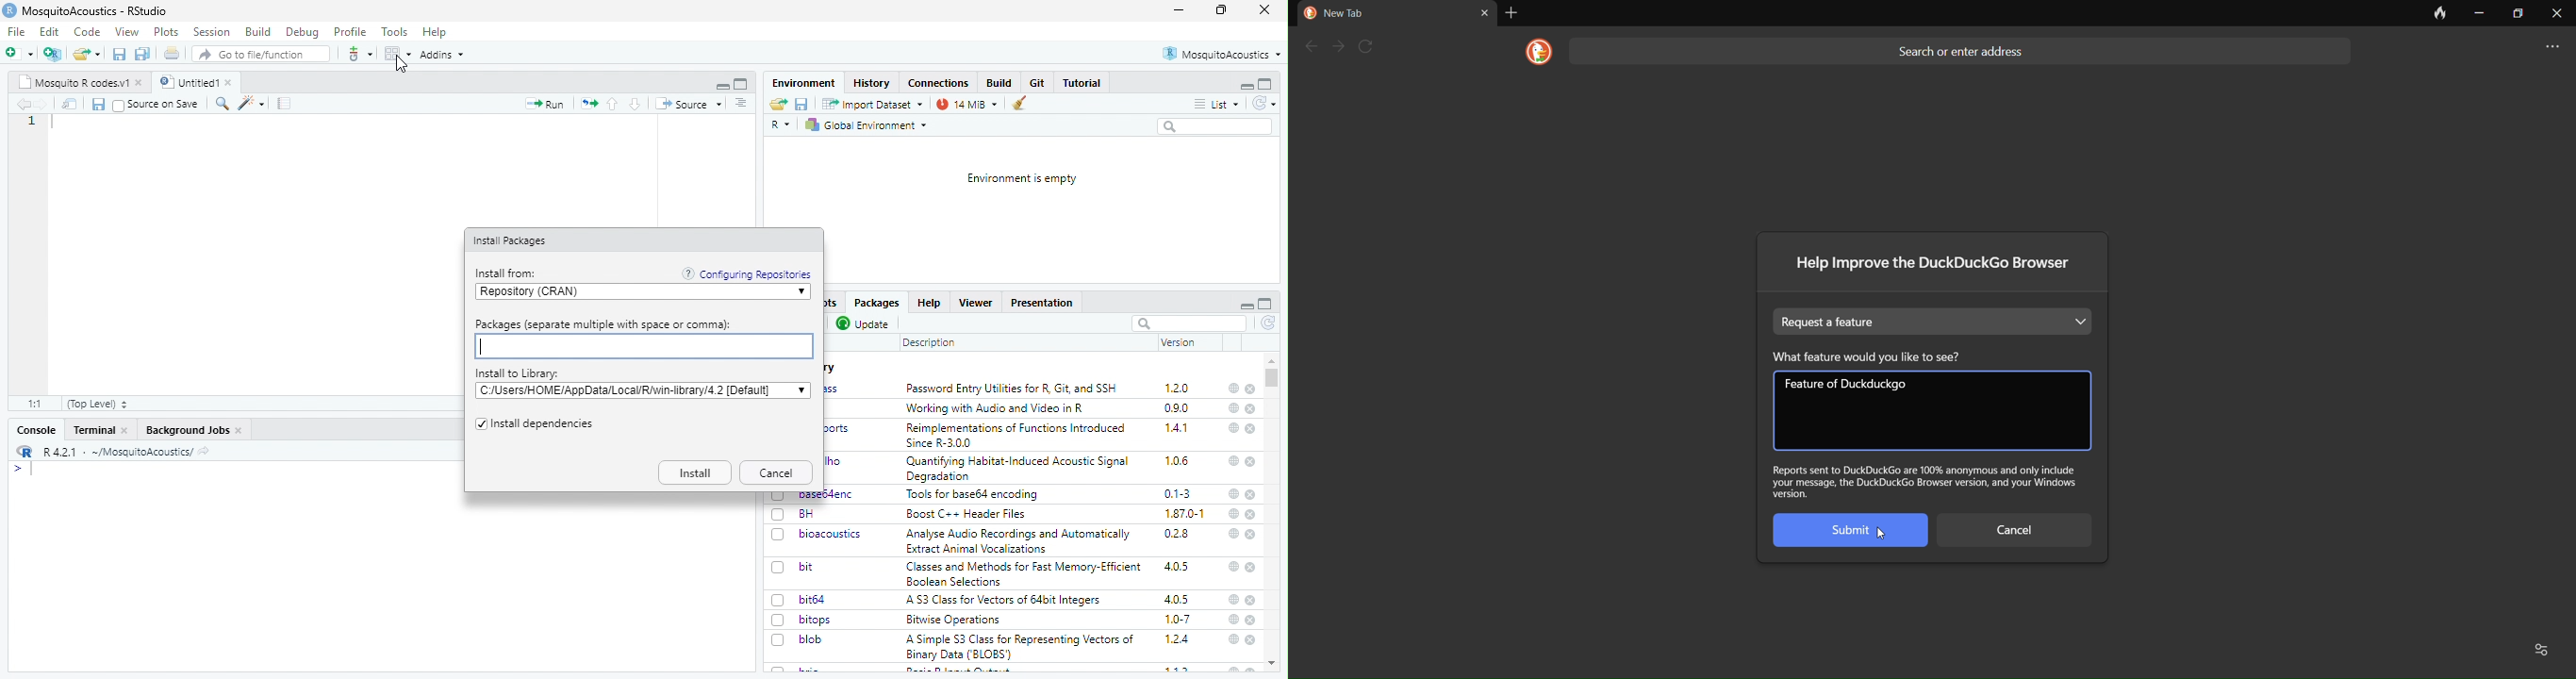  What do you see at coordinates (94, 430) in the screenshot?
I see `Terminal` at bounding box center [94, 430].